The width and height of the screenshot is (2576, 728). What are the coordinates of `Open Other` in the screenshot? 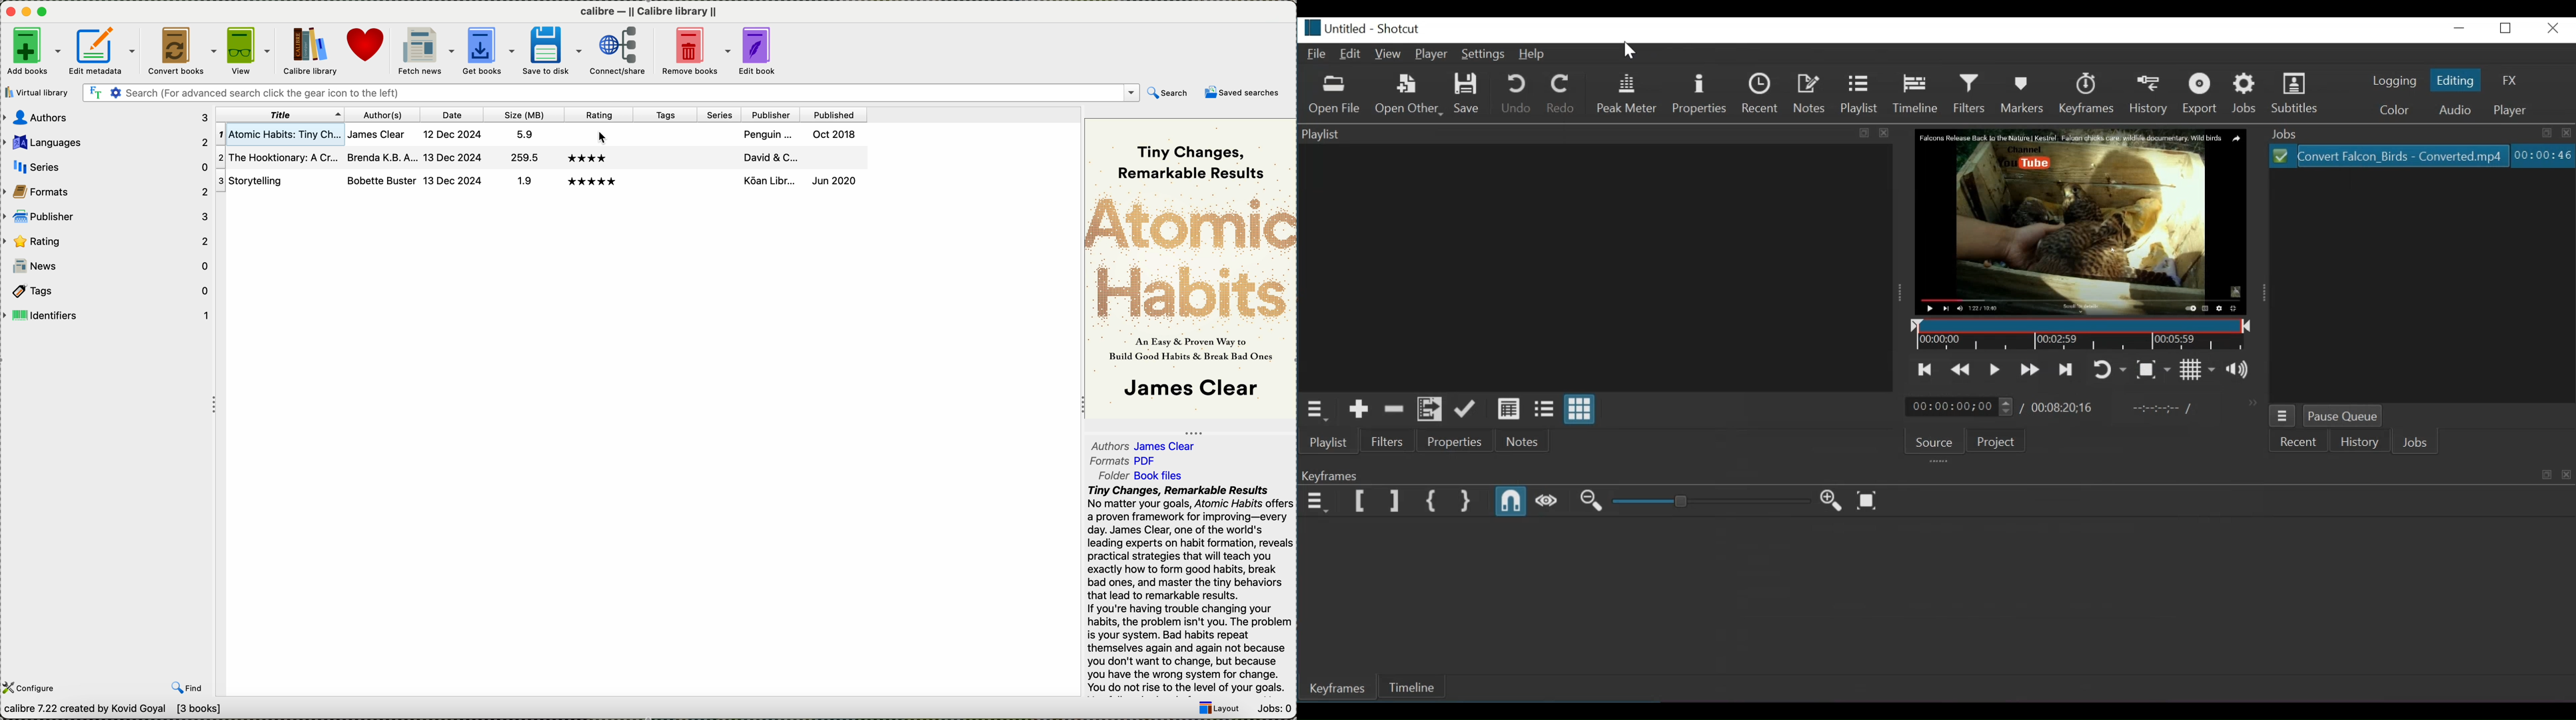 It's located at (1410, 95).